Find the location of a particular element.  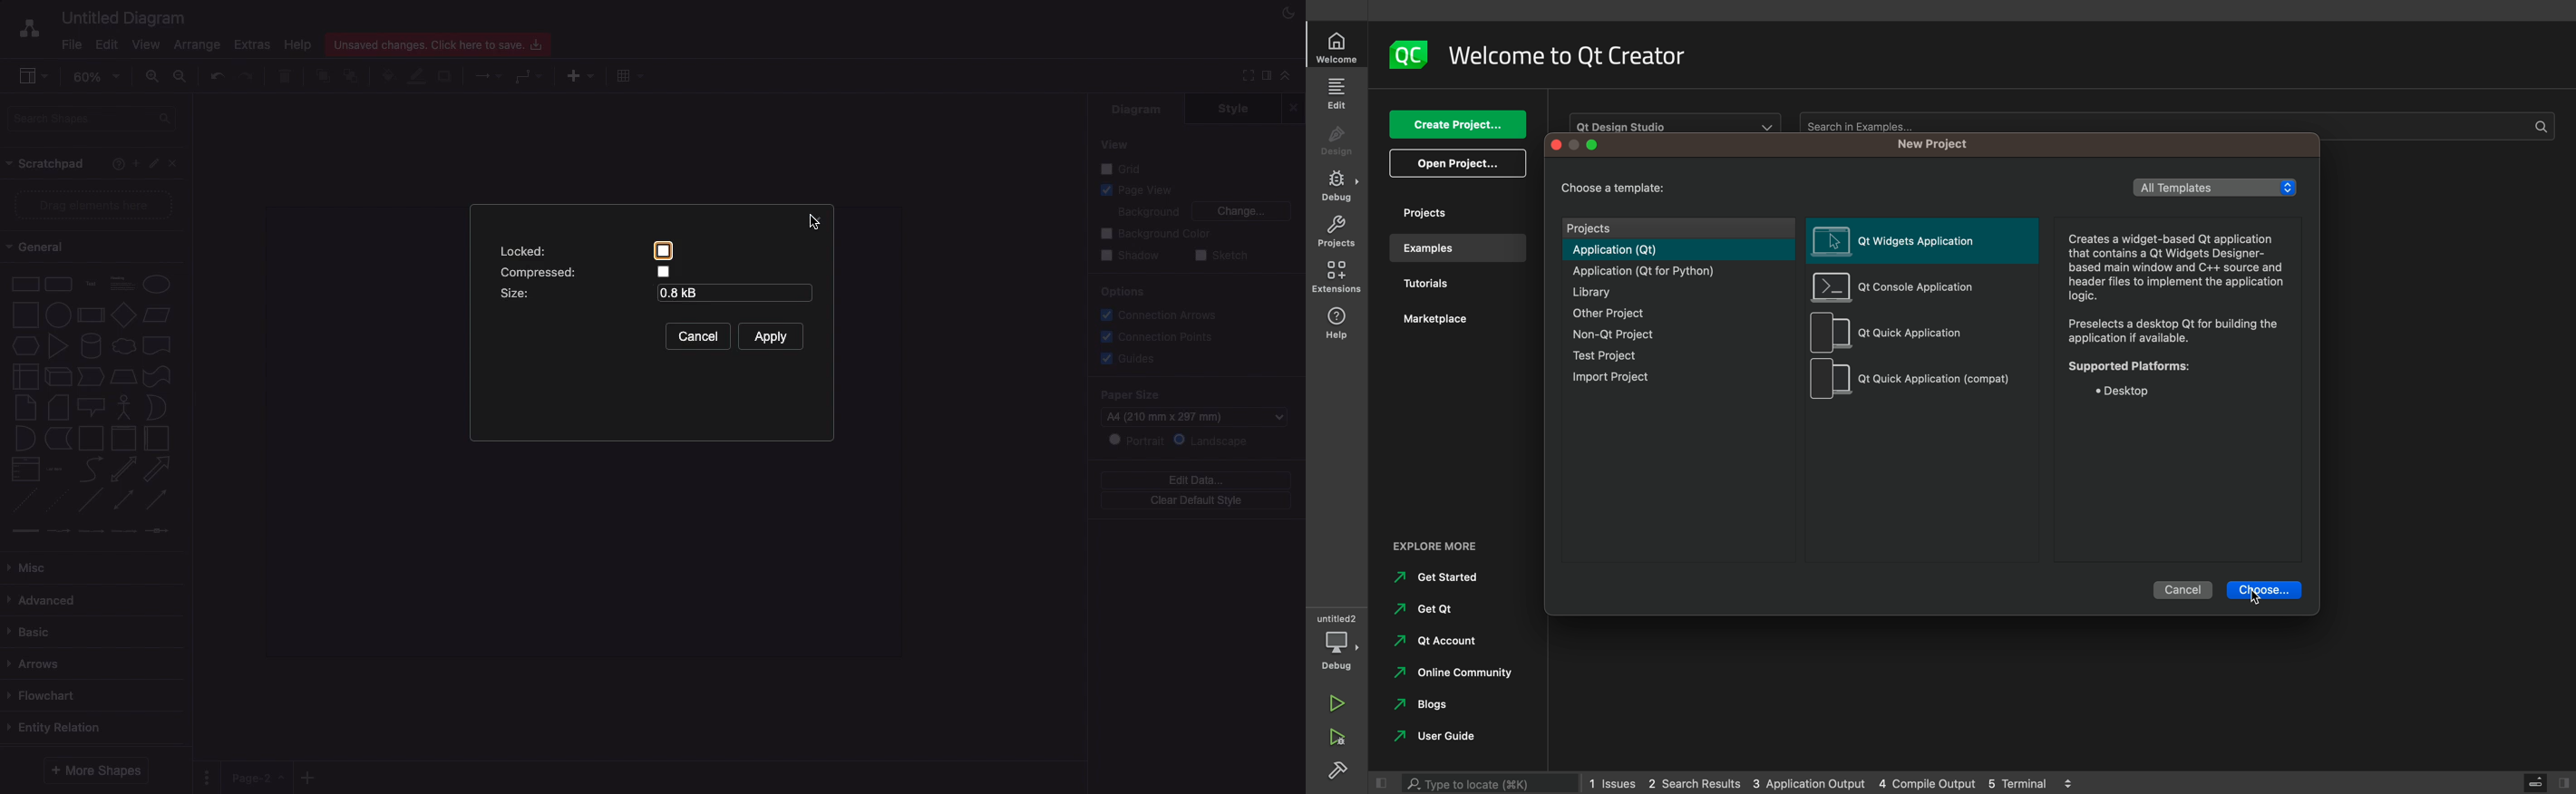

Shadow is located at coordinates (1130, 257).